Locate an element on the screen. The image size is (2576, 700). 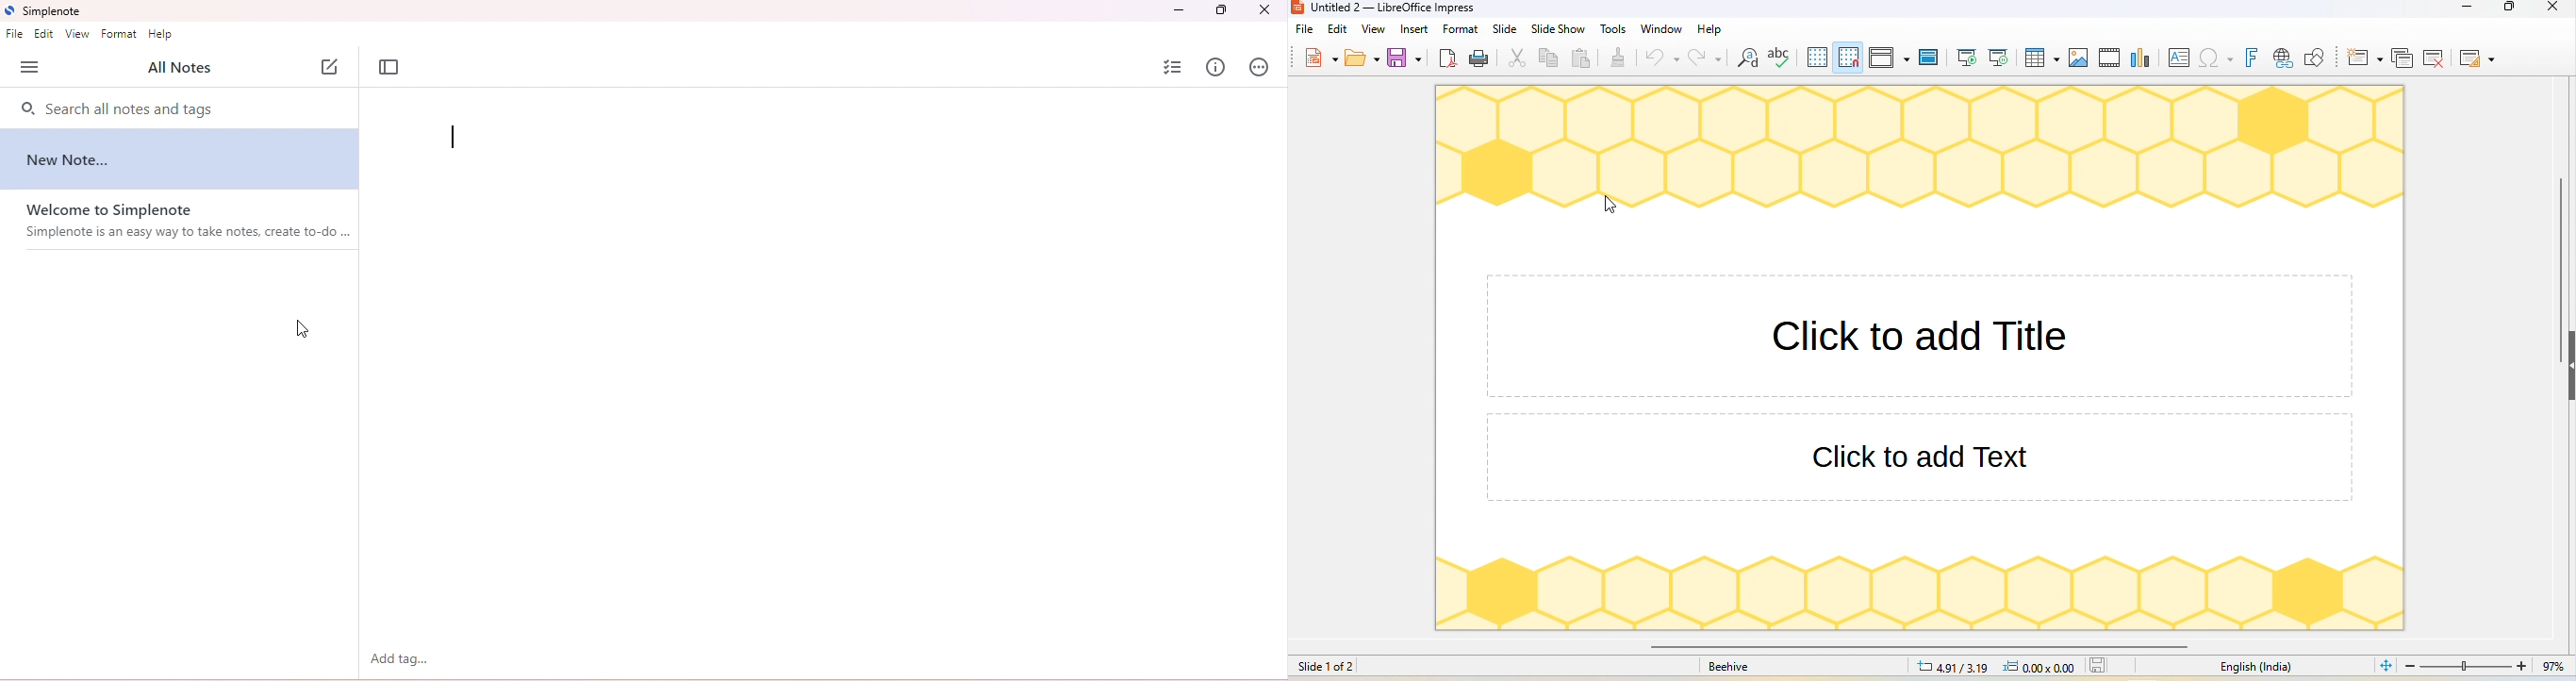
insert special characters is located at coordinates (2216, 58).